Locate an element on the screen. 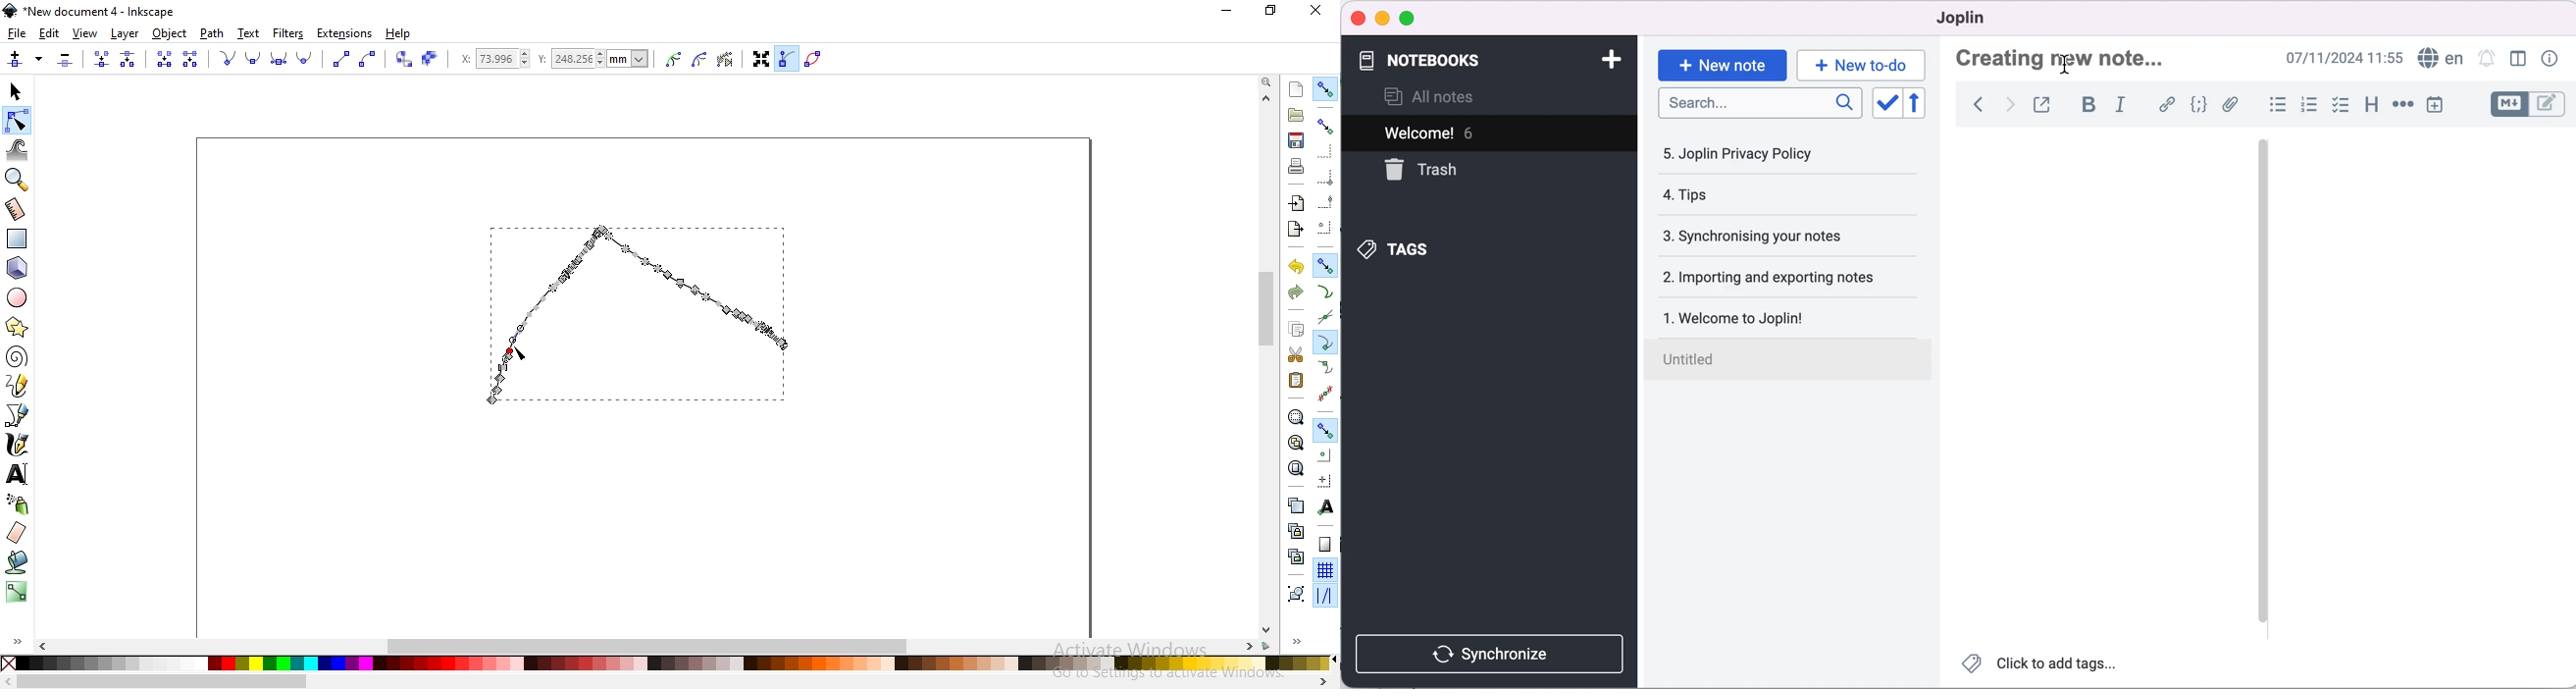  zoom to fit page is located at coordinates (1295, 468).